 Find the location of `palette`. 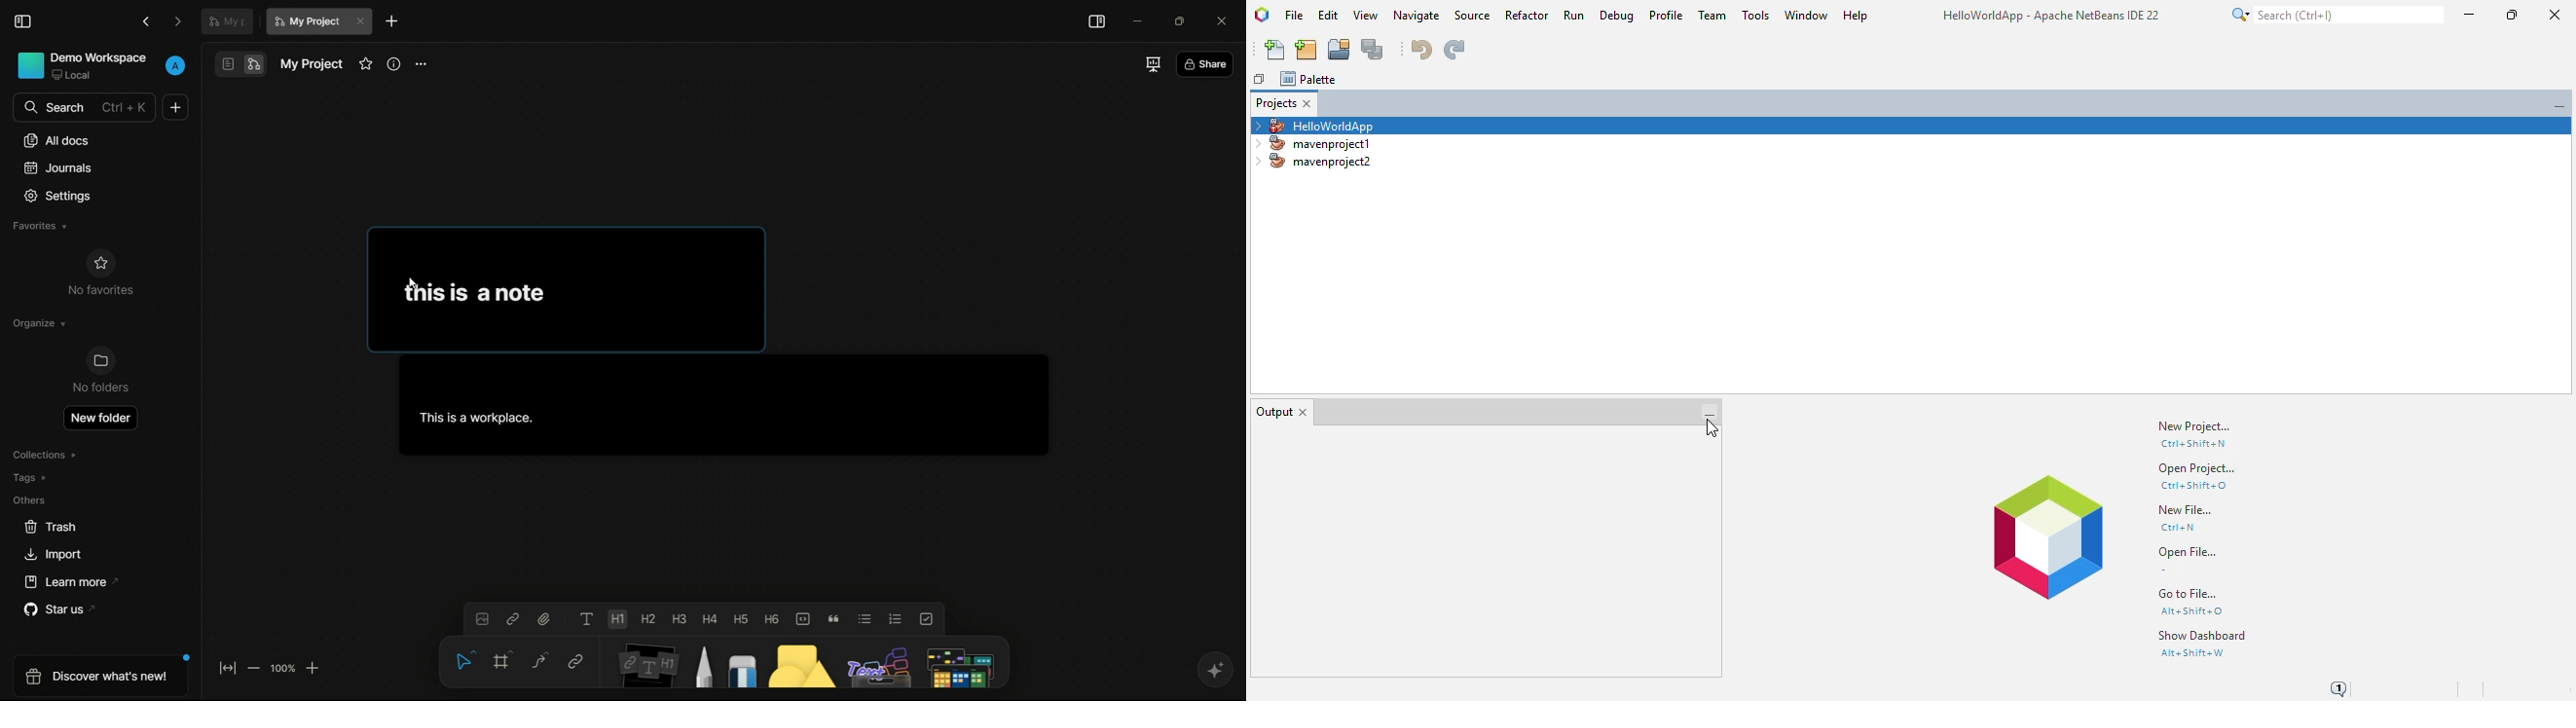

palette is located at coordinates (1307, 78).